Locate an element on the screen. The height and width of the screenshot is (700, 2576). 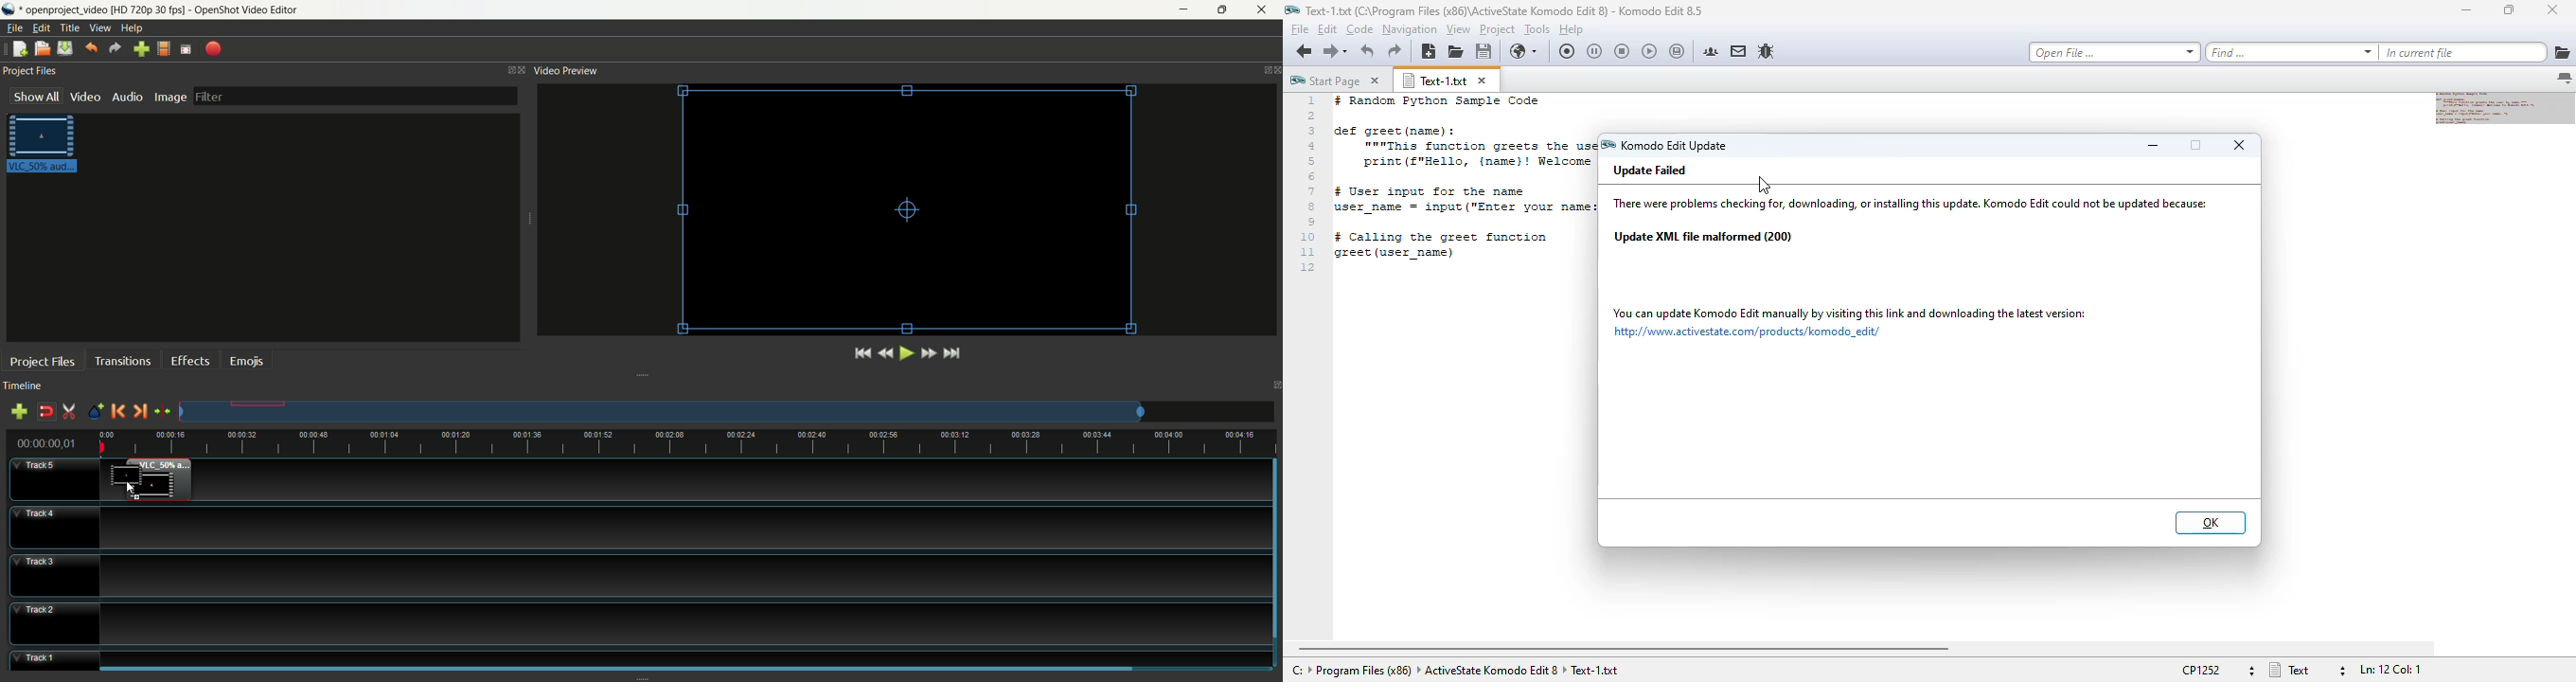
help is located at coordinates (1572, 29).